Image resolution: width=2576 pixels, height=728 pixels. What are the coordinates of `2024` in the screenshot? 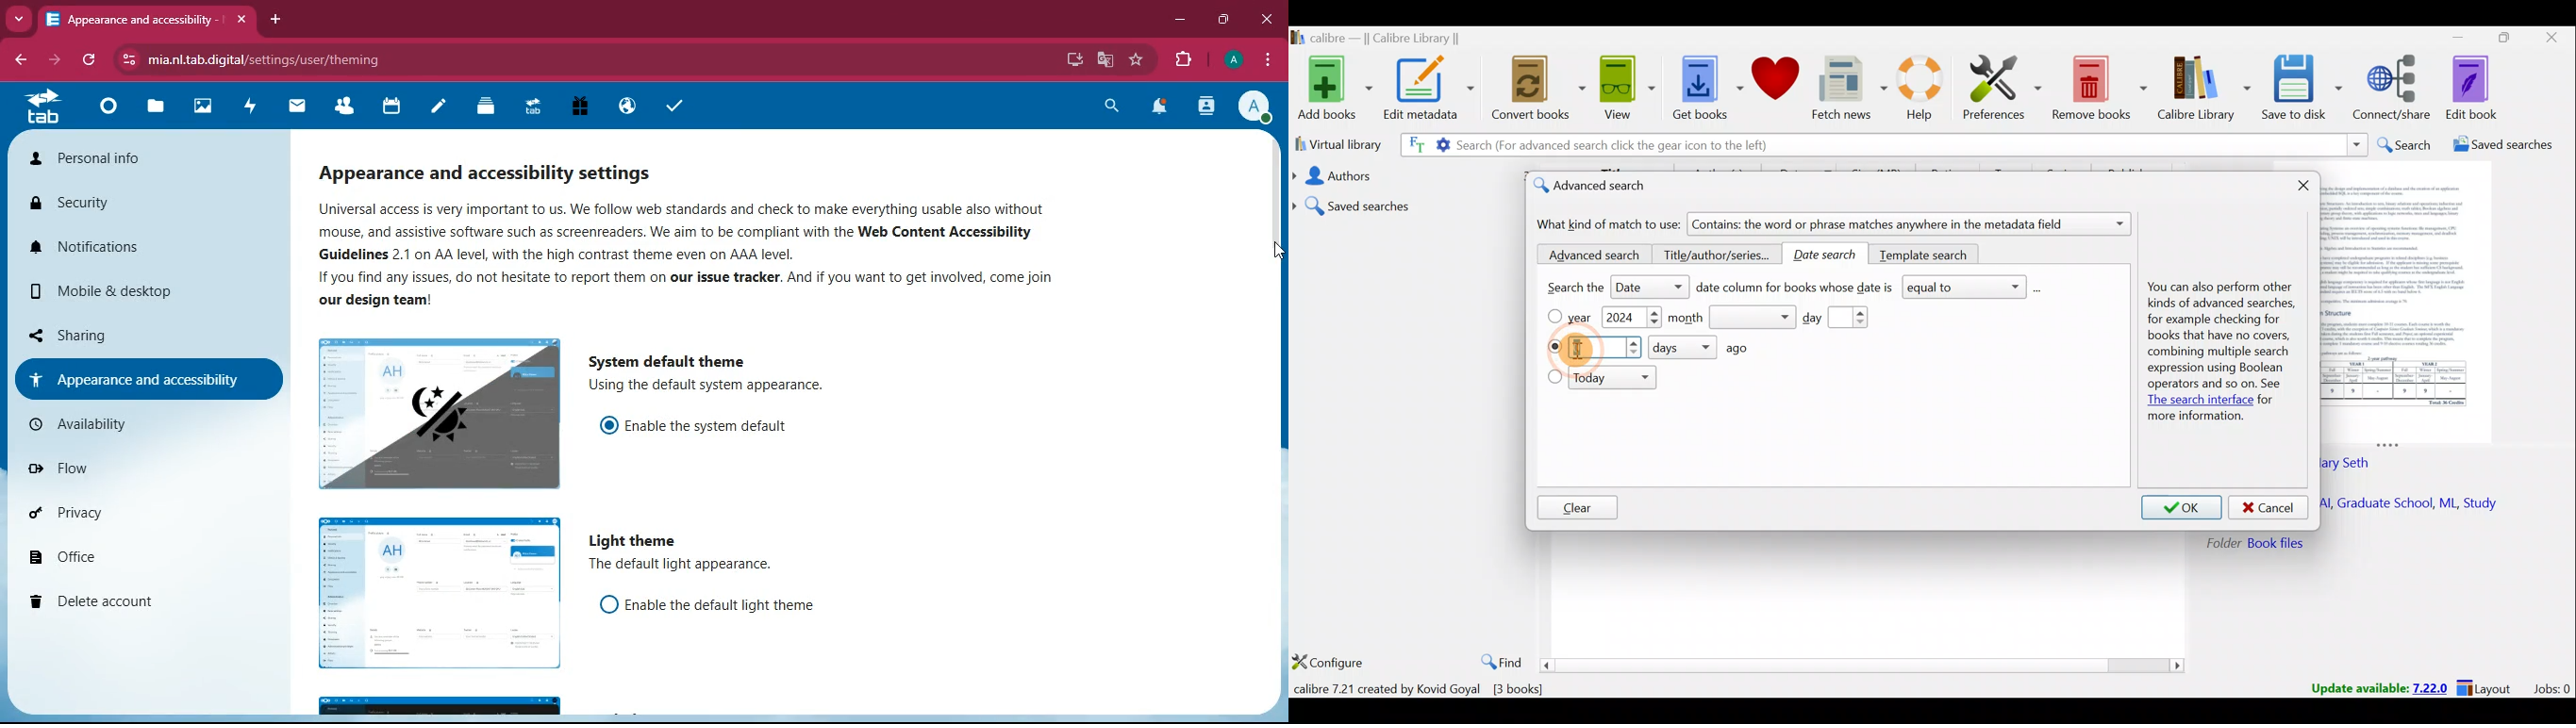 It's located at (1621, 319).